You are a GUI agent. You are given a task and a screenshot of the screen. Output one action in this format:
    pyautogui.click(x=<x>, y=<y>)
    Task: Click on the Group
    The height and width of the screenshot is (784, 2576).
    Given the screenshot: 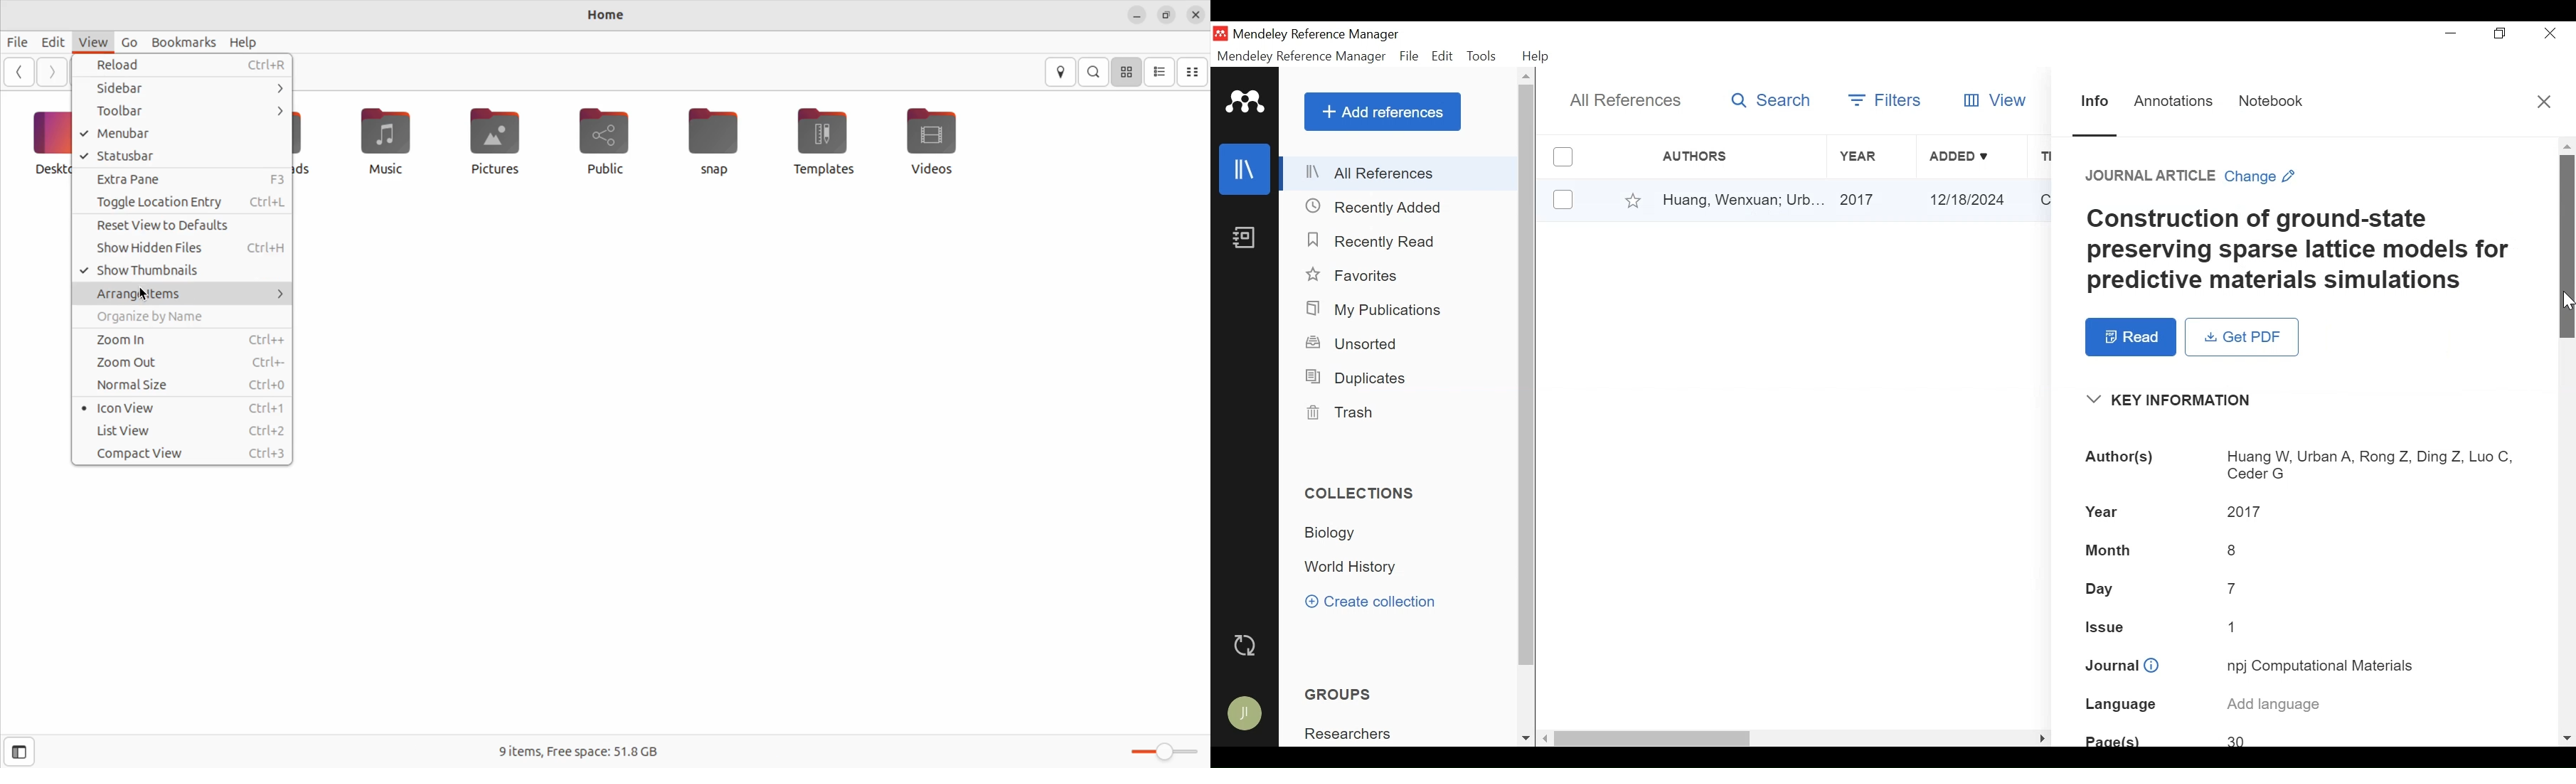 What is the action you would take?
    pyautogui.click(x=1356, y=734)
    